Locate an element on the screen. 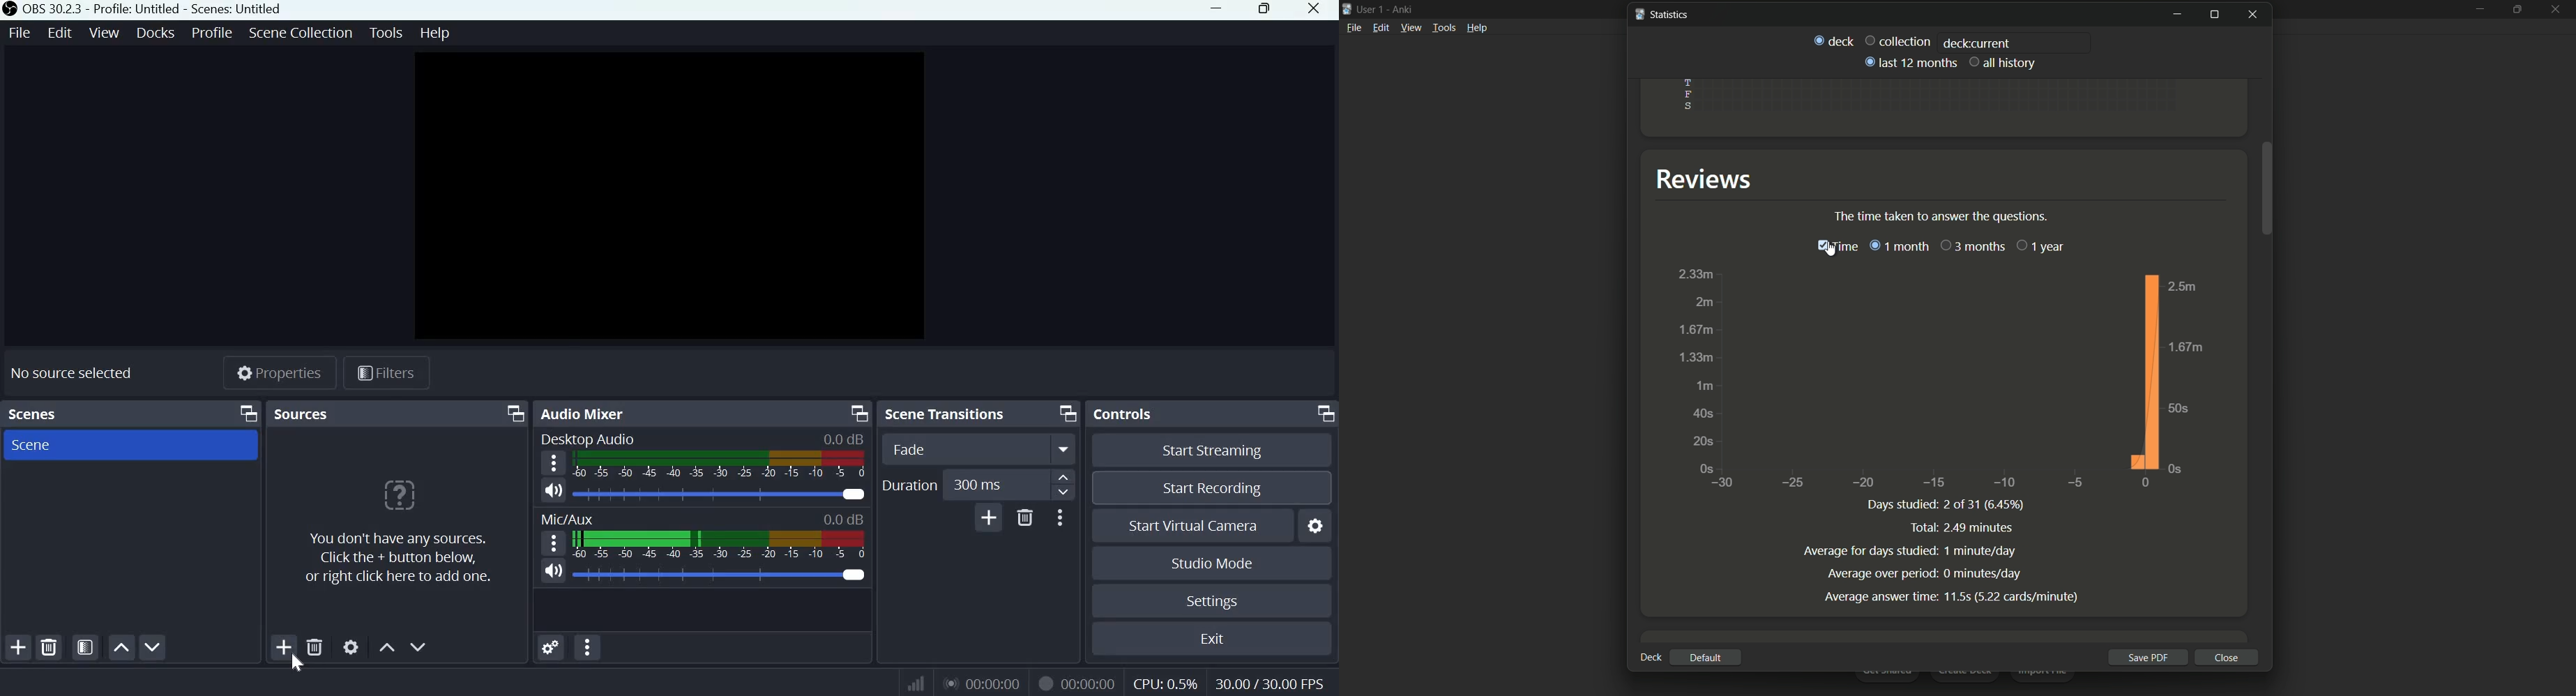  Dock Options icon is located at coordinates (1322, 414).